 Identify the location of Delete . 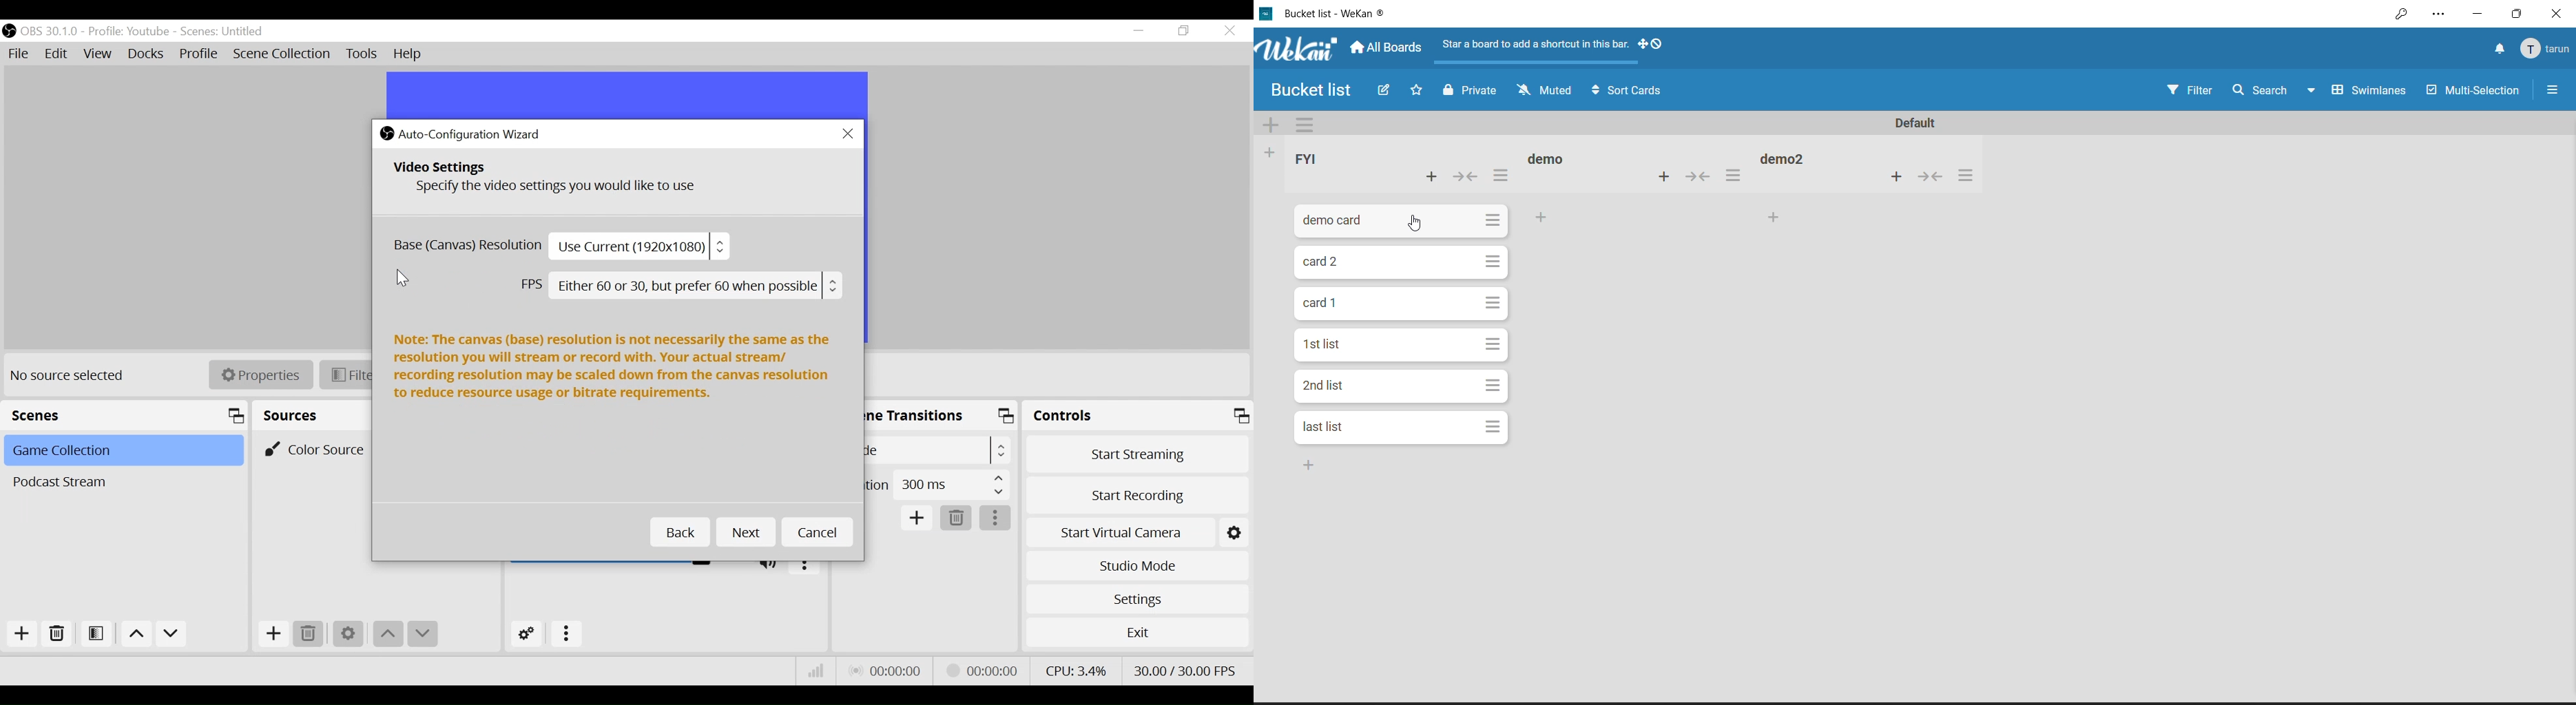
(957, 518).